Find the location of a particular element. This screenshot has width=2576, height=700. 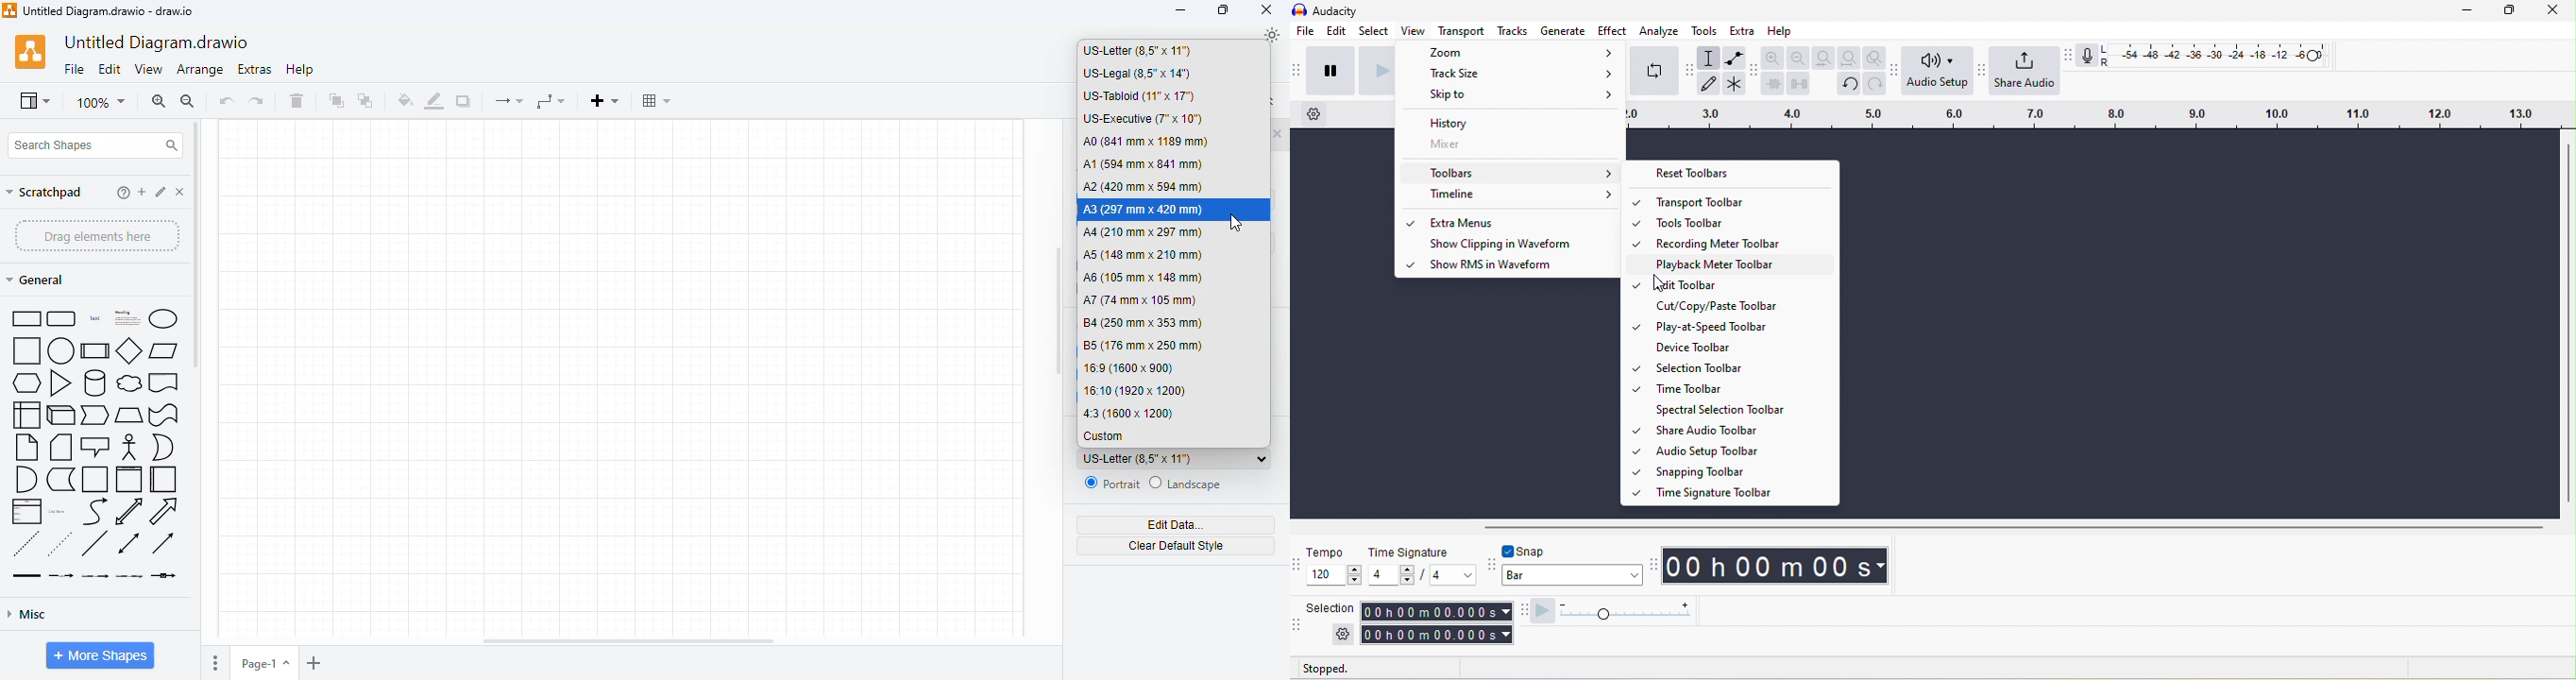

minimize is located at coordinates (1180, 11).